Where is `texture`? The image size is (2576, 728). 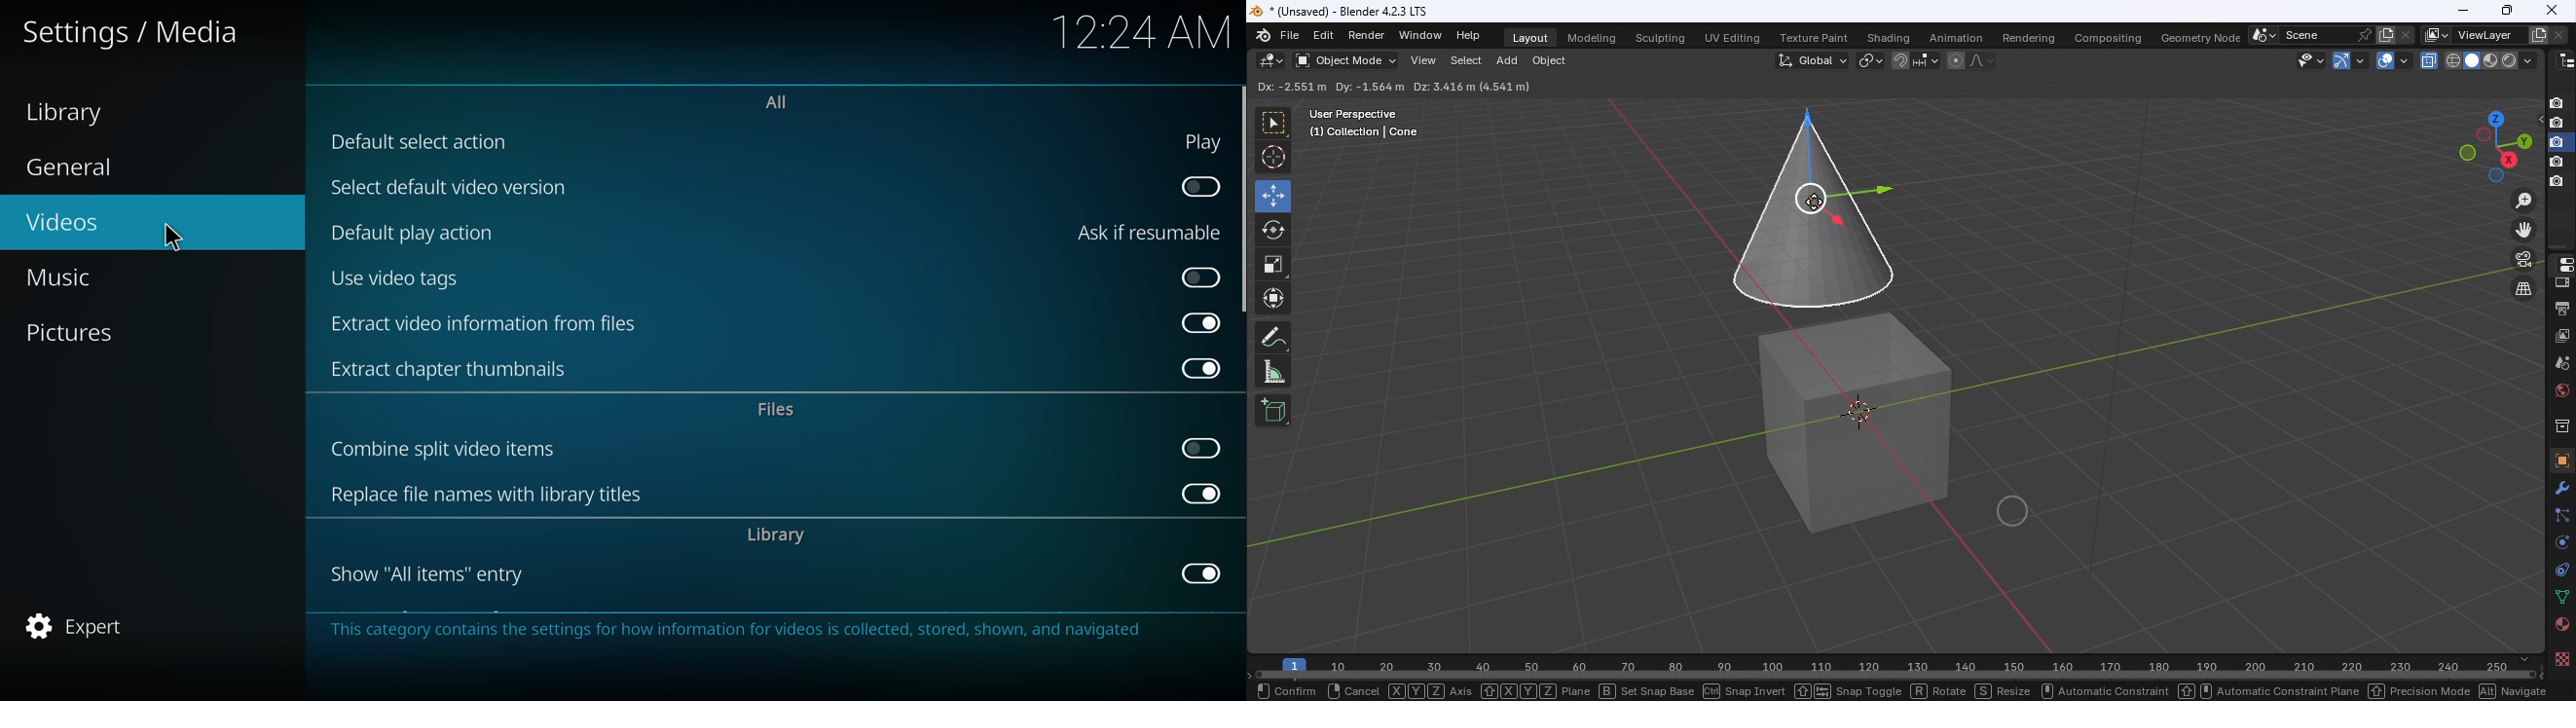 texture is located at coordinates (2560, 658).